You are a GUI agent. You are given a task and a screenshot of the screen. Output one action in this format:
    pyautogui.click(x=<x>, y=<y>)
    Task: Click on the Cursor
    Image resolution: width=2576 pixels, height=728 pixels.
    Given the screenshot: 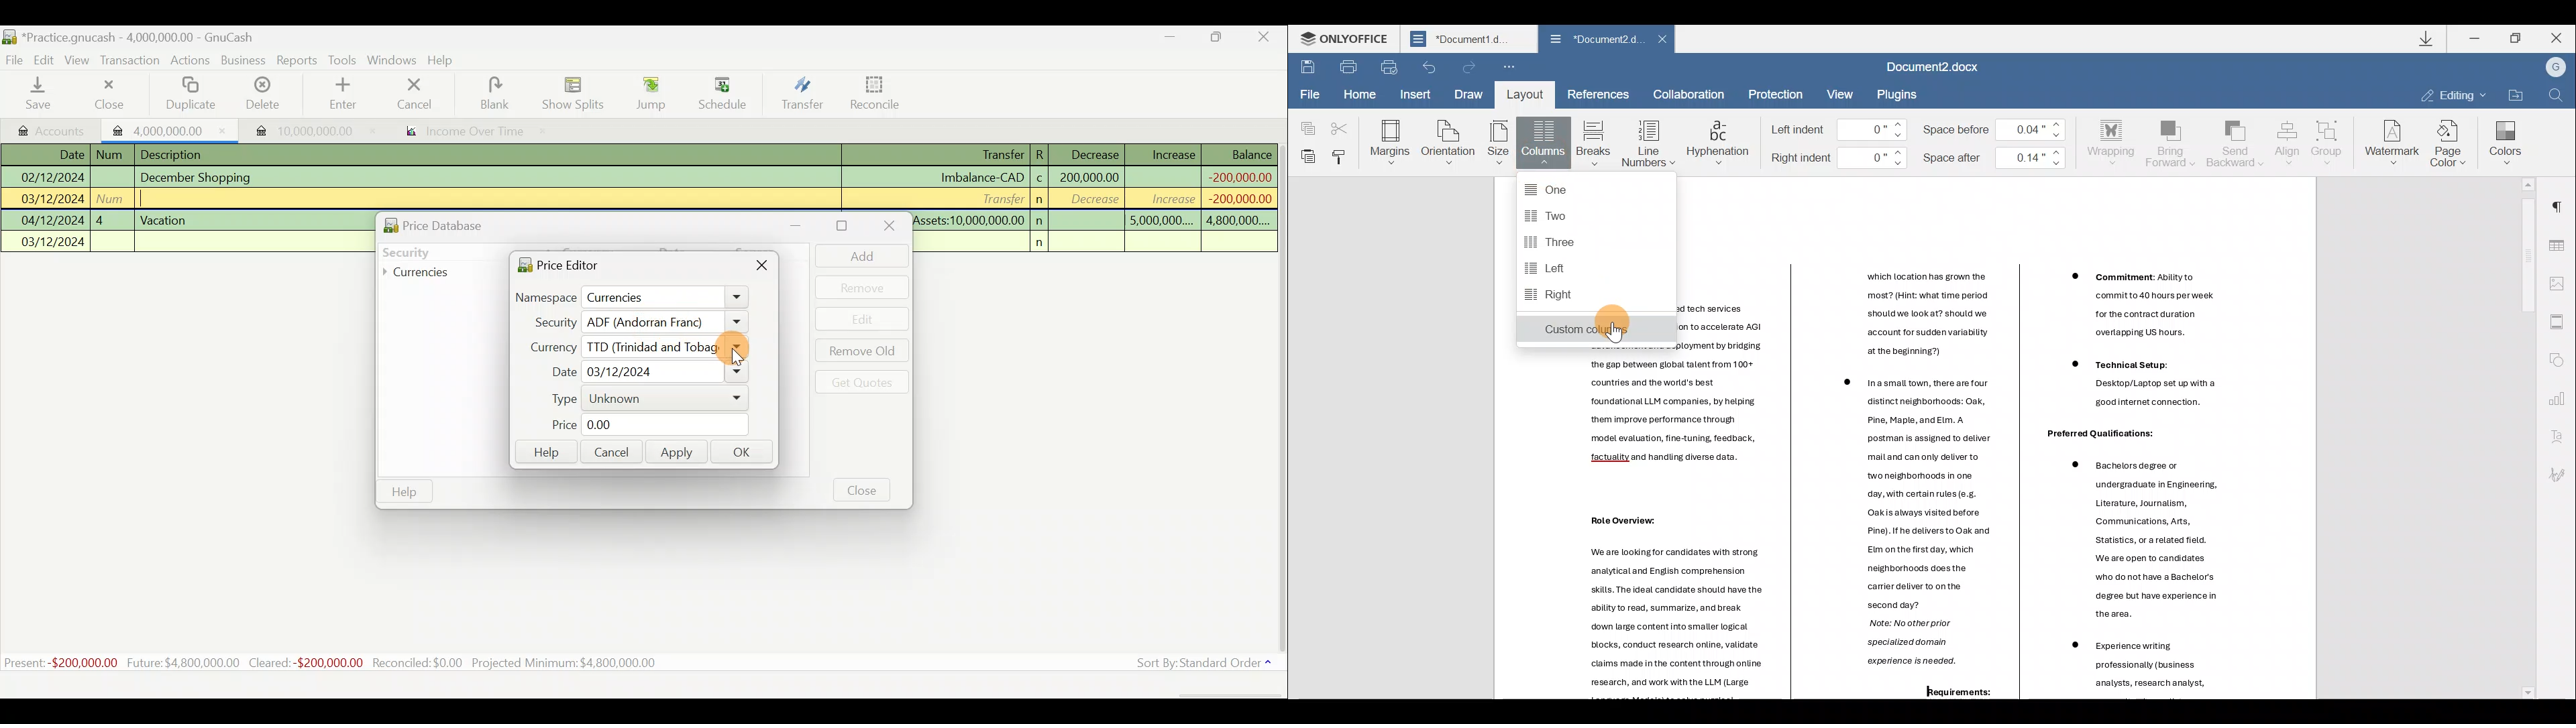 What is the action you would take?
    pyautogui.click(x=740, y=357)
    